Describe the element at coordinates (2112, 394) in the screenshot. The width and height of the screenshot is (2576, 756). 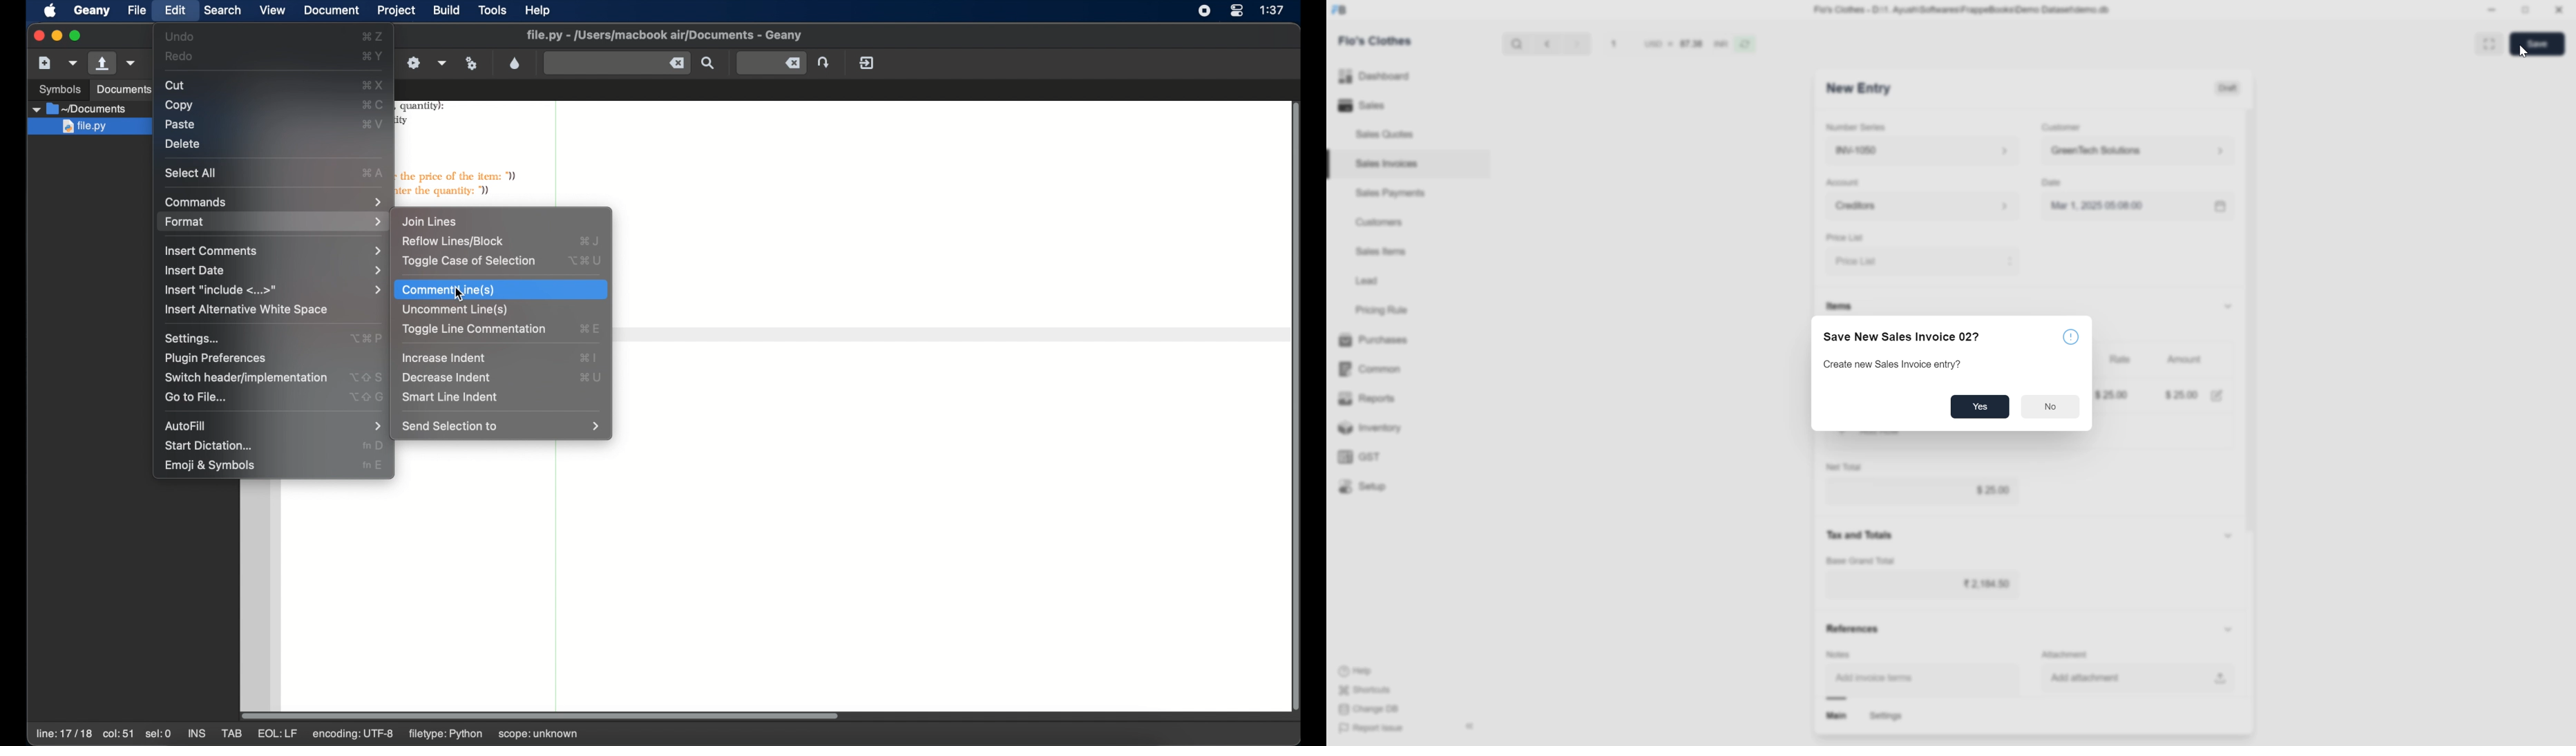
I see `rate ` at that location.